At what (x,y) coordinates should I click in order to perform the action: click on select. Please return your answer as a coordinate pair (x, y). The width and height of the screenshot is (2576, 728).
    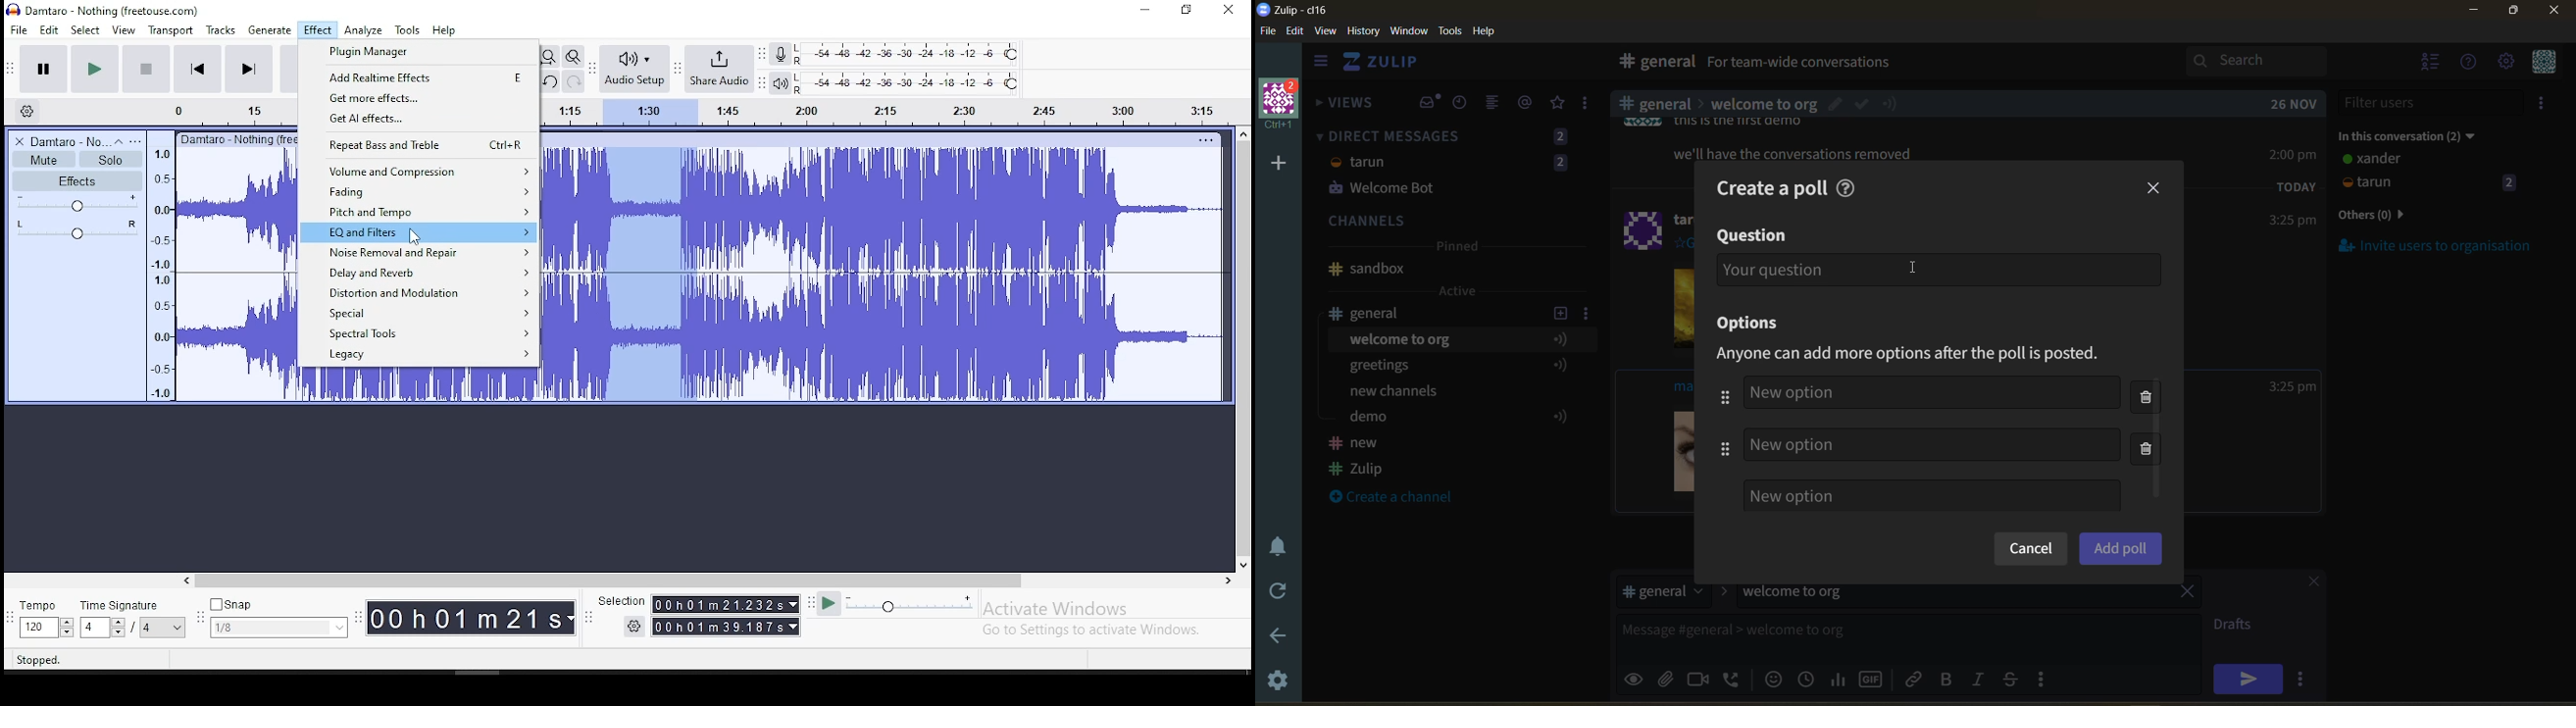
    Looking at the image, I should click on (87, 29).